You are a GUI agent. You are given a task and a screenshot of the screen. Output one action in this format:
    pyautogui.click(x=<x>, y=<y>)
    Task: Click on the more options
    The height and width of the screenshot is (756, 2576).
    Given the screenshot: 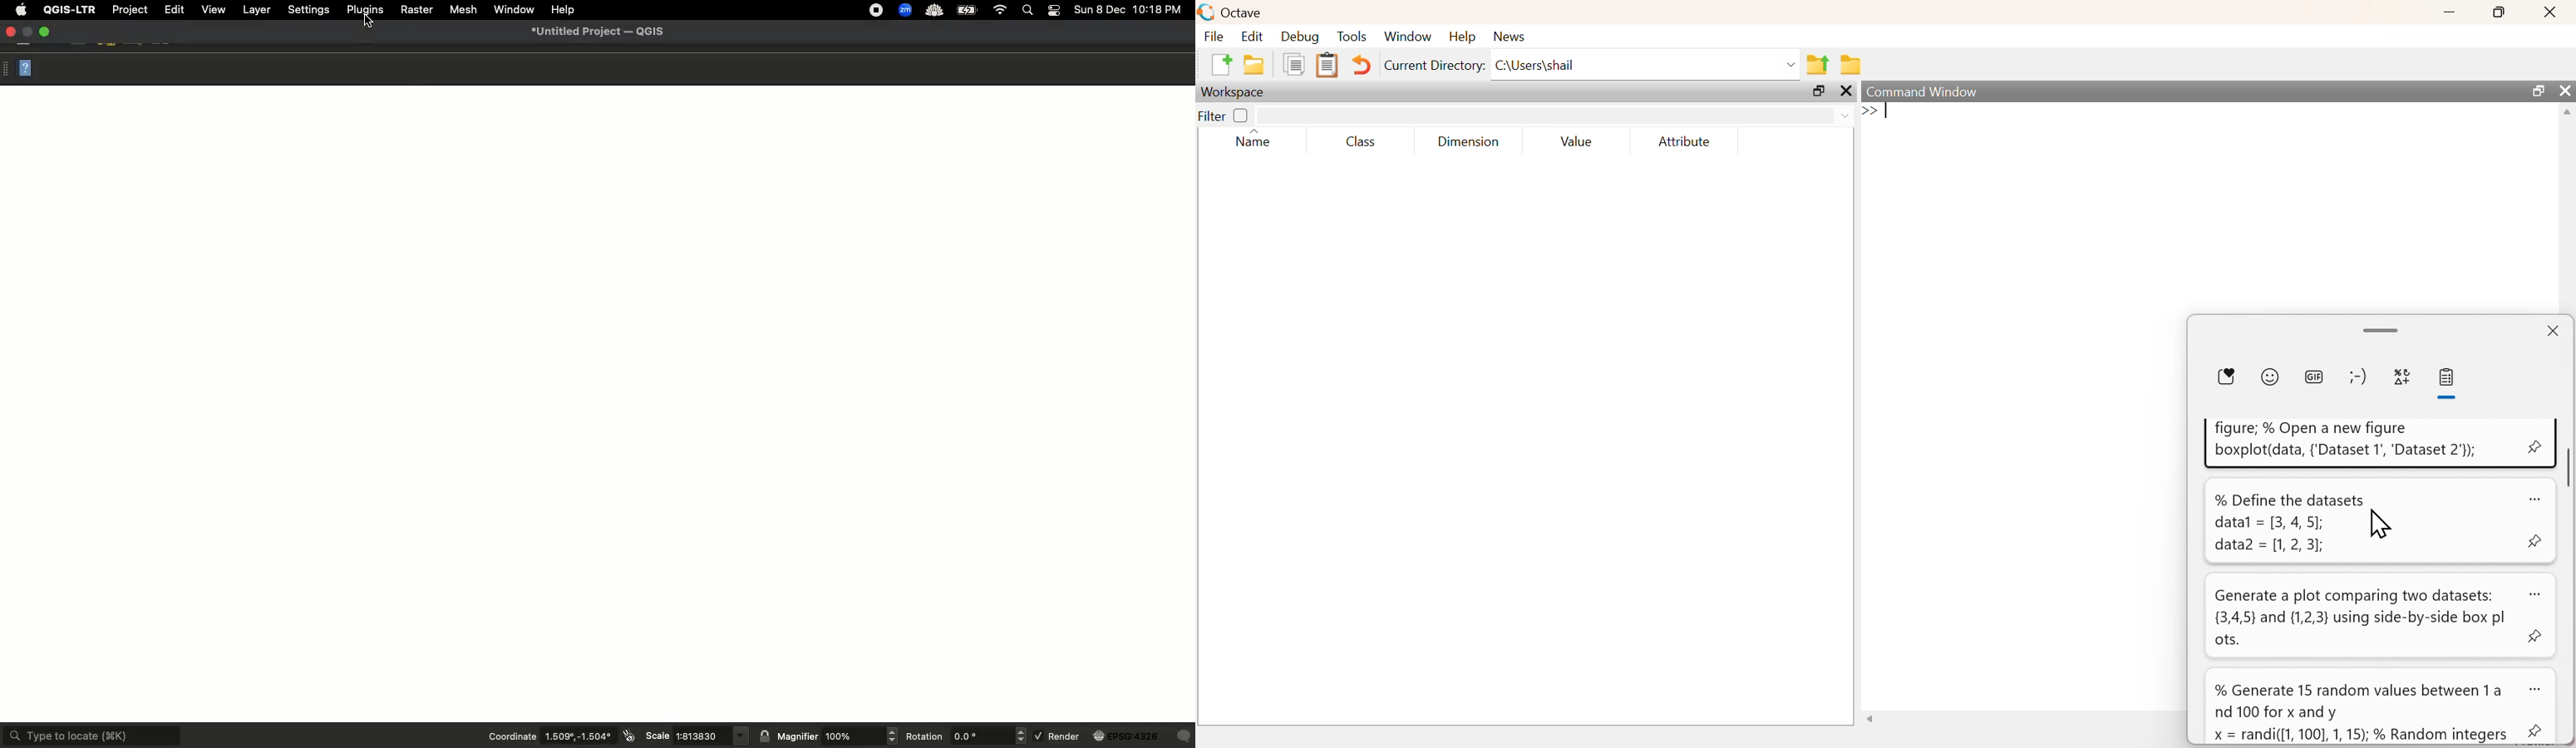 What is the action you would take?
    pyautogui.click(x=2540, y=689)
    